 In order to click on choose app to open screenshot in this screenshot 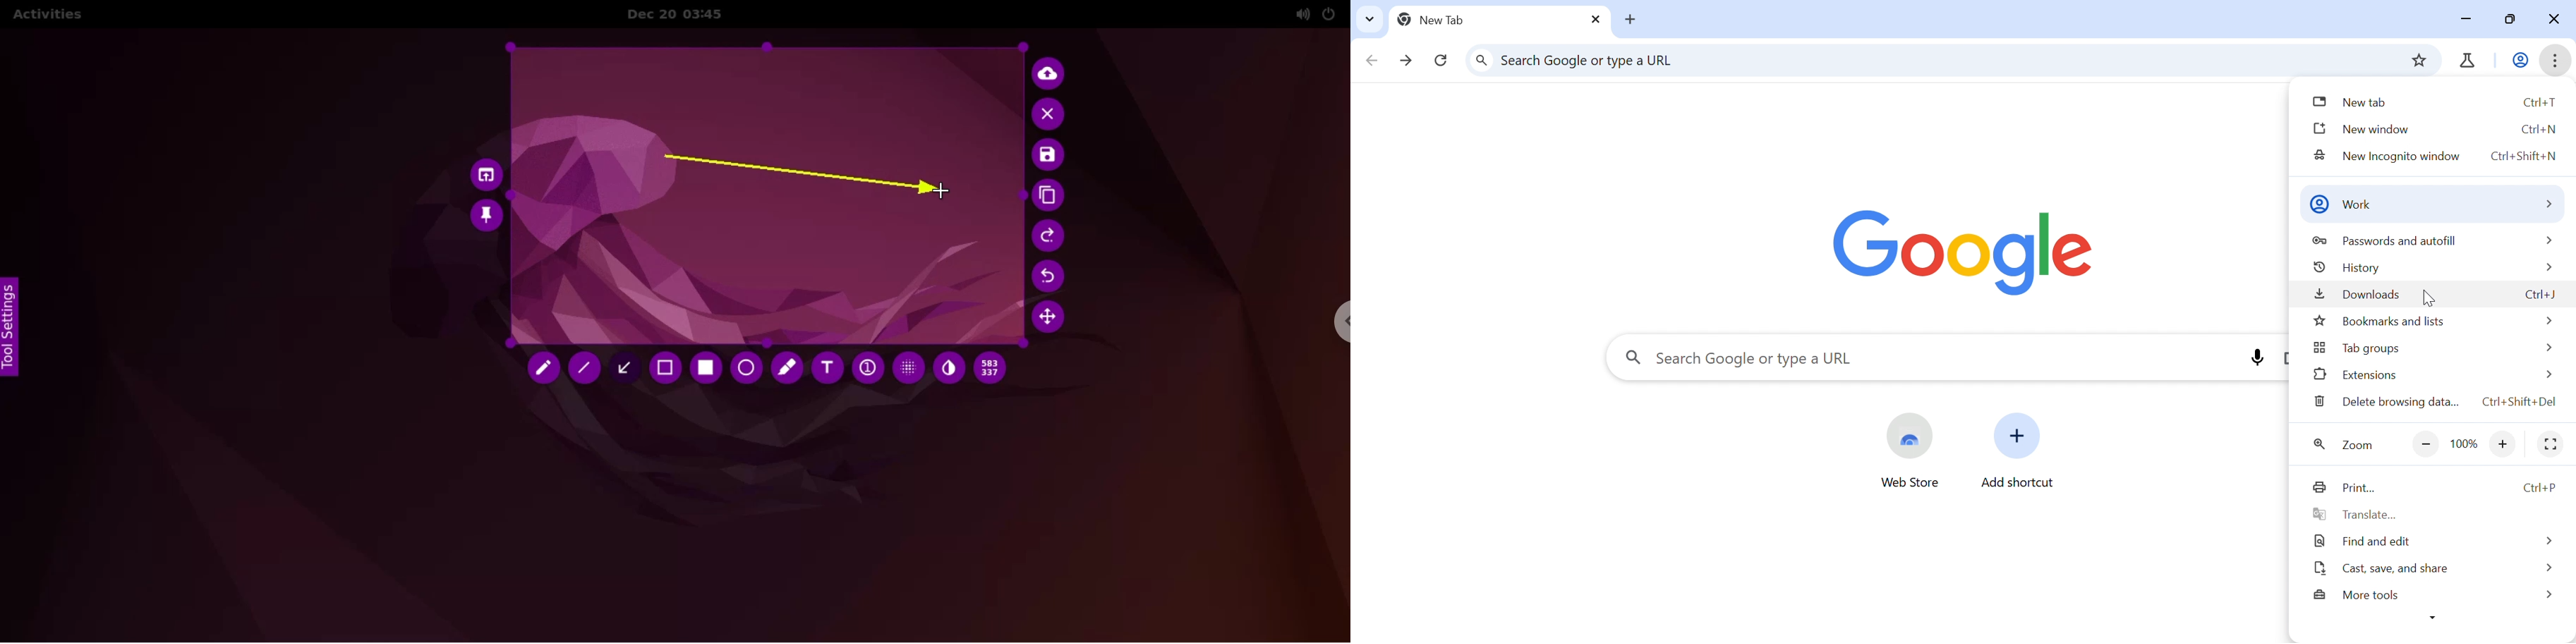, I will do `click(483, 172)`.